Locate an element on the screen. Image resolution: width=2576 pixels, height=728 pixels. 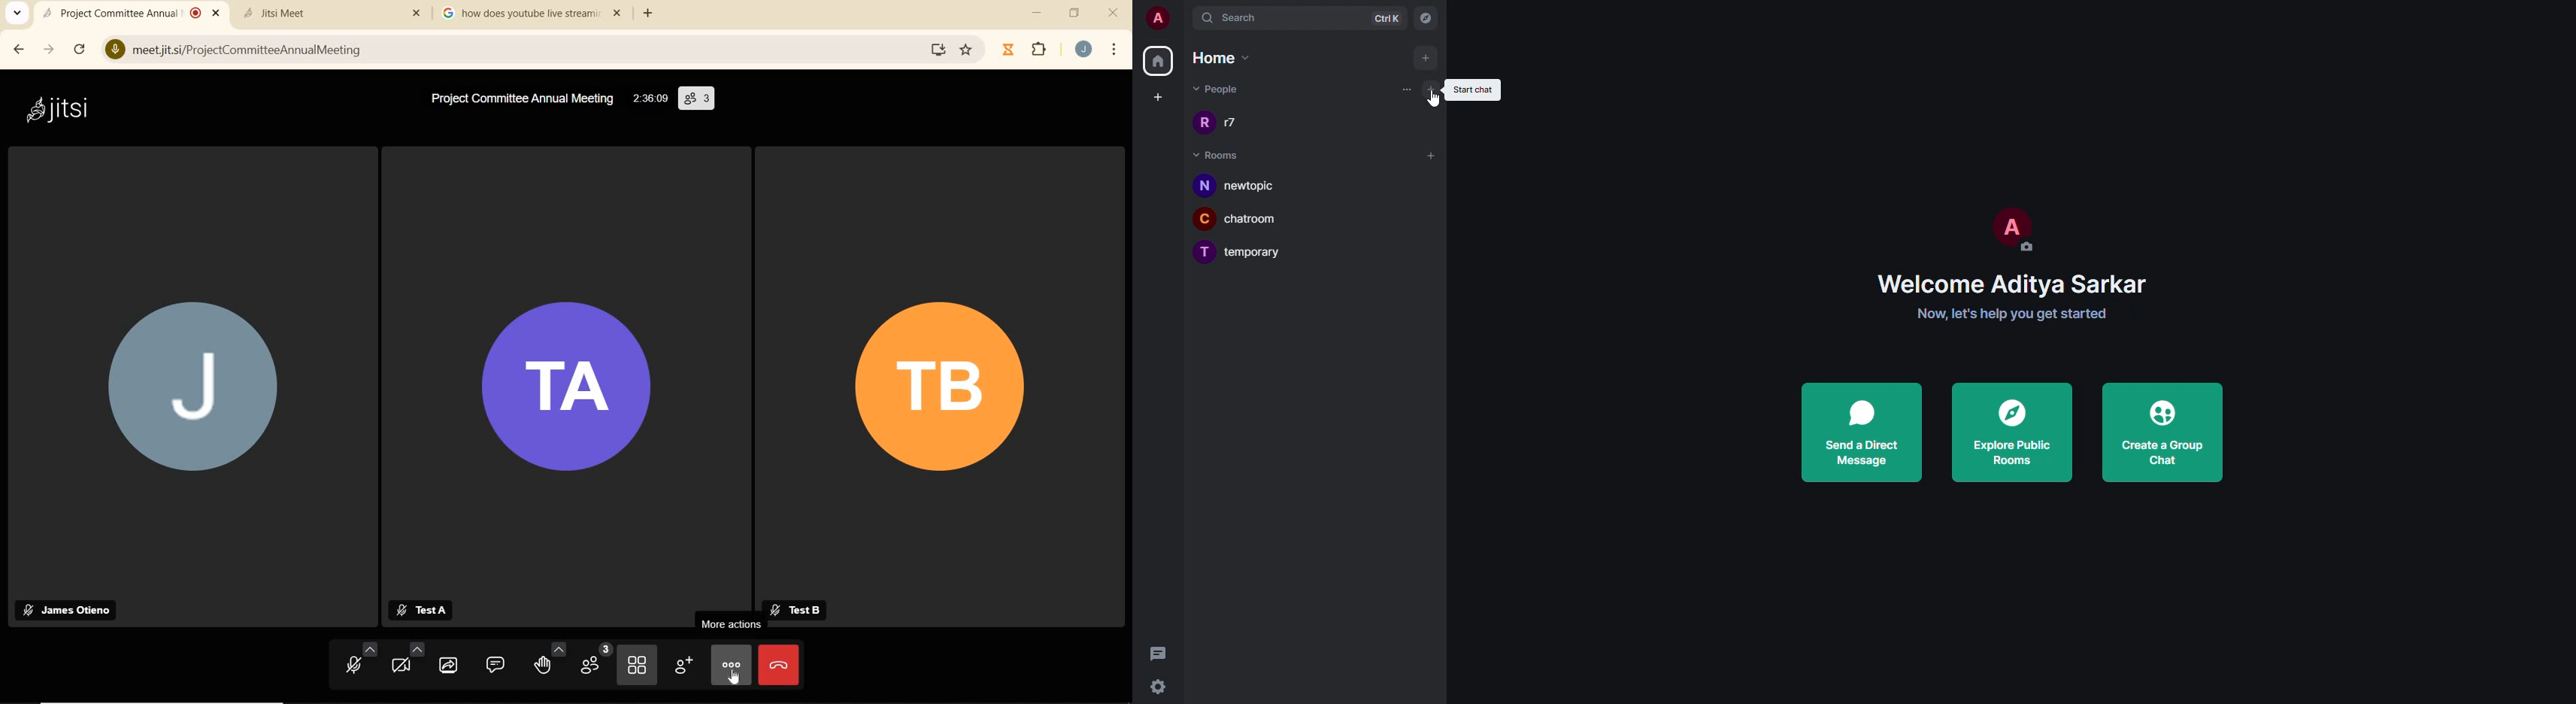
add is located at coordinates (1425, 56).